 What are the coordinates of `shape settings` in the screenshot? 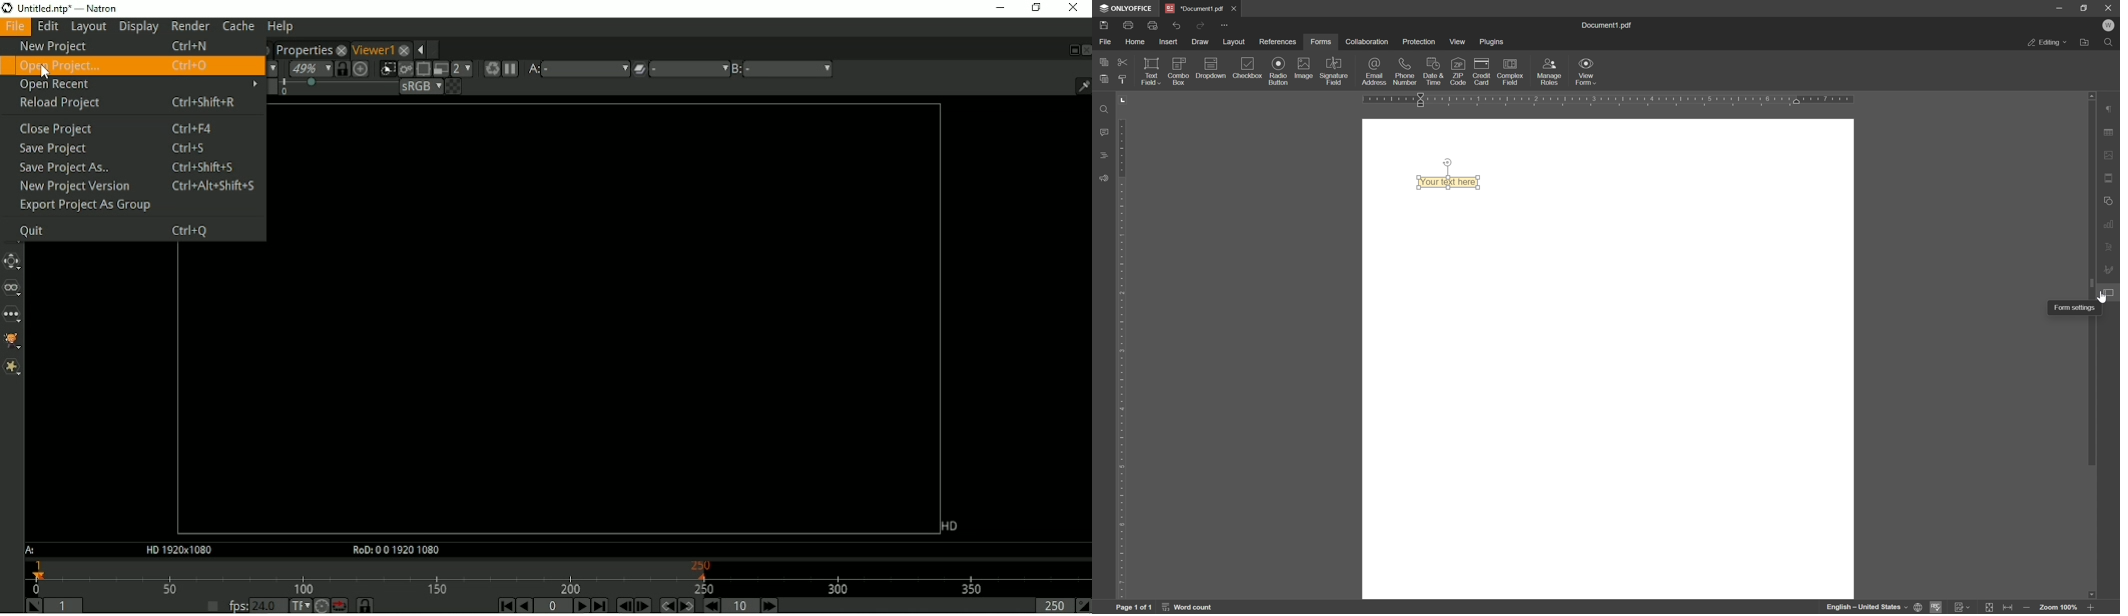 It's located at (2110, 201).